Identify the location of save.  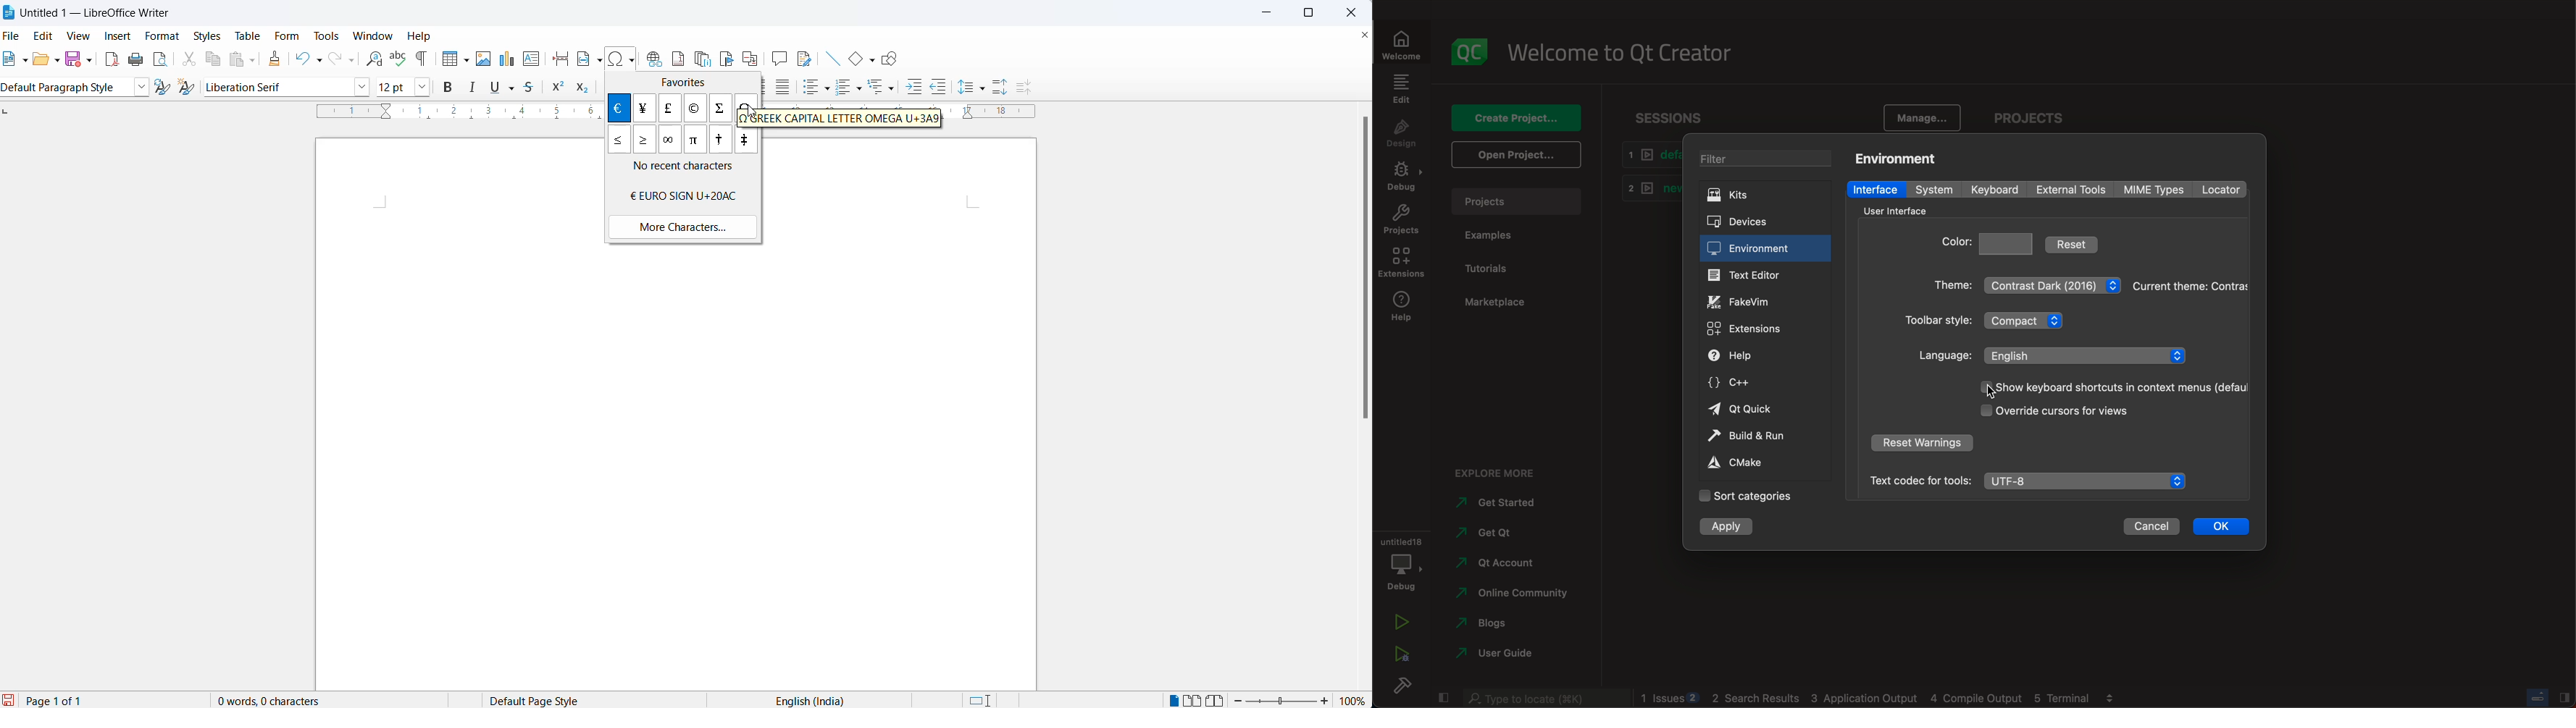
(72, 59).